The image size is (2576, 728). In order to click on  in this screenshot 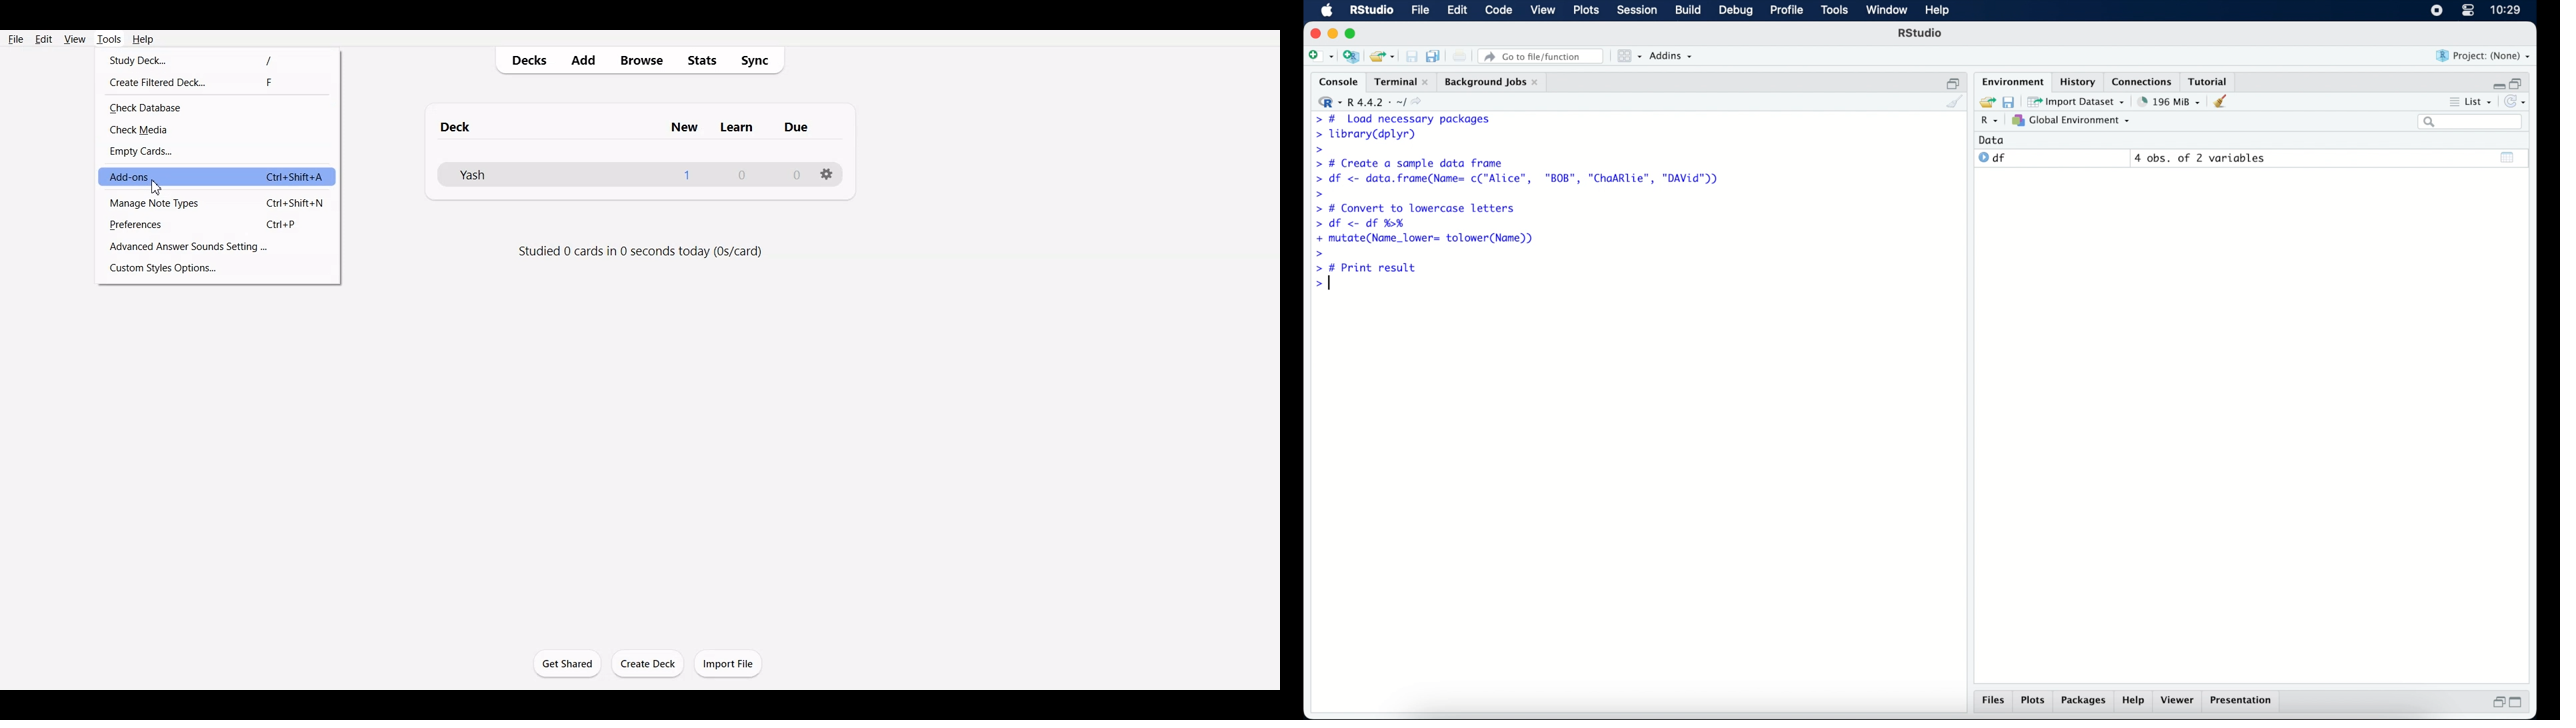, I will do `click(740, 119)`.